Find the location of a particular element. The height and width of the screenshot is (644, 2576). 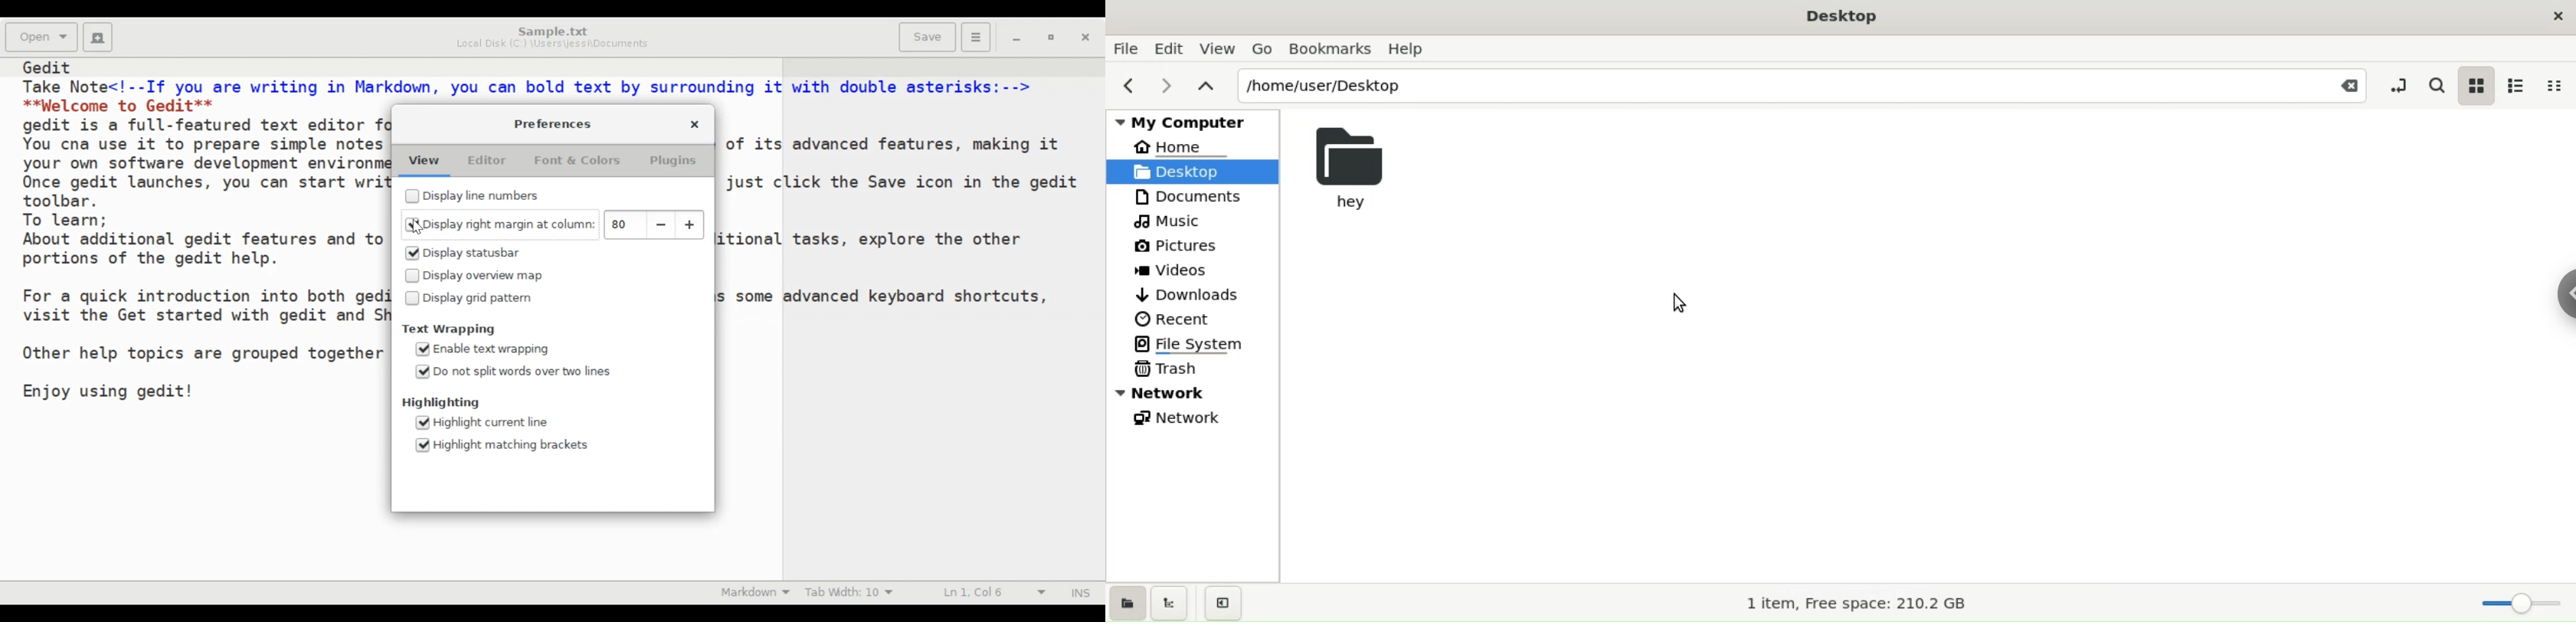

Font & Colors is located at coordinates (582, 160).